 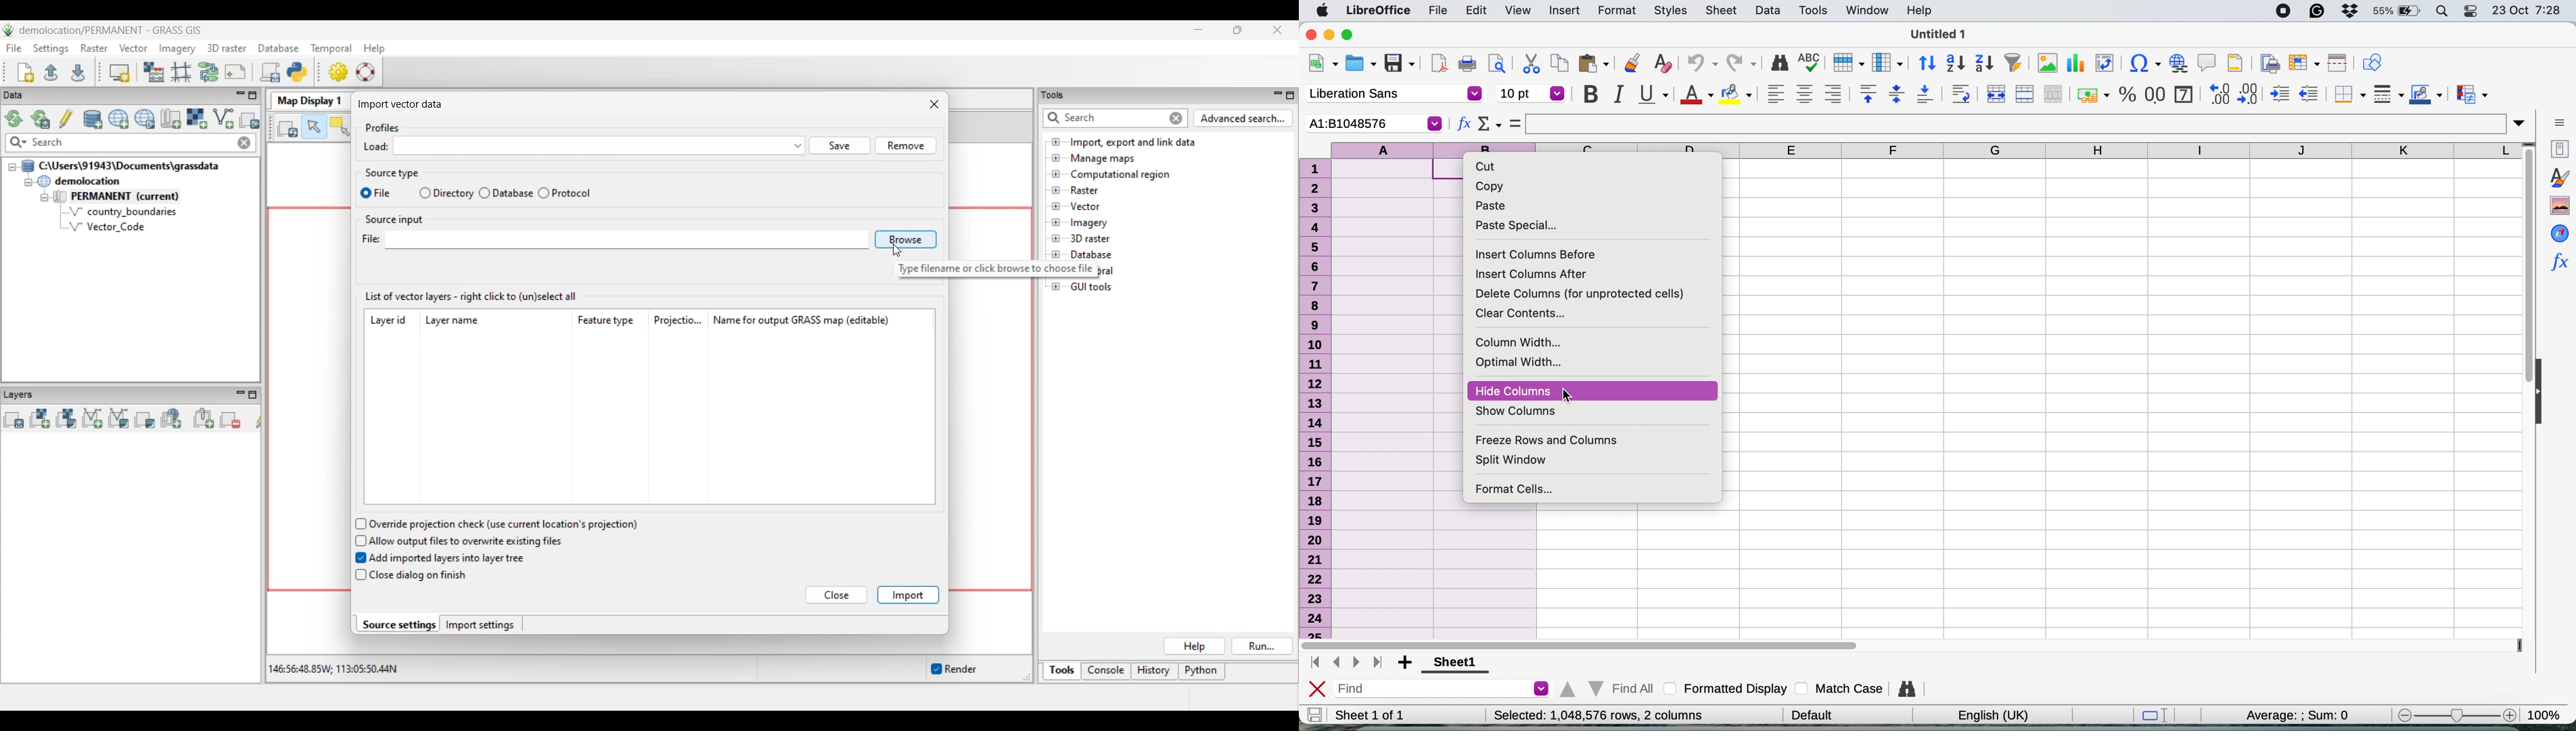 I want to click on row, so click(x=1850, y=63).